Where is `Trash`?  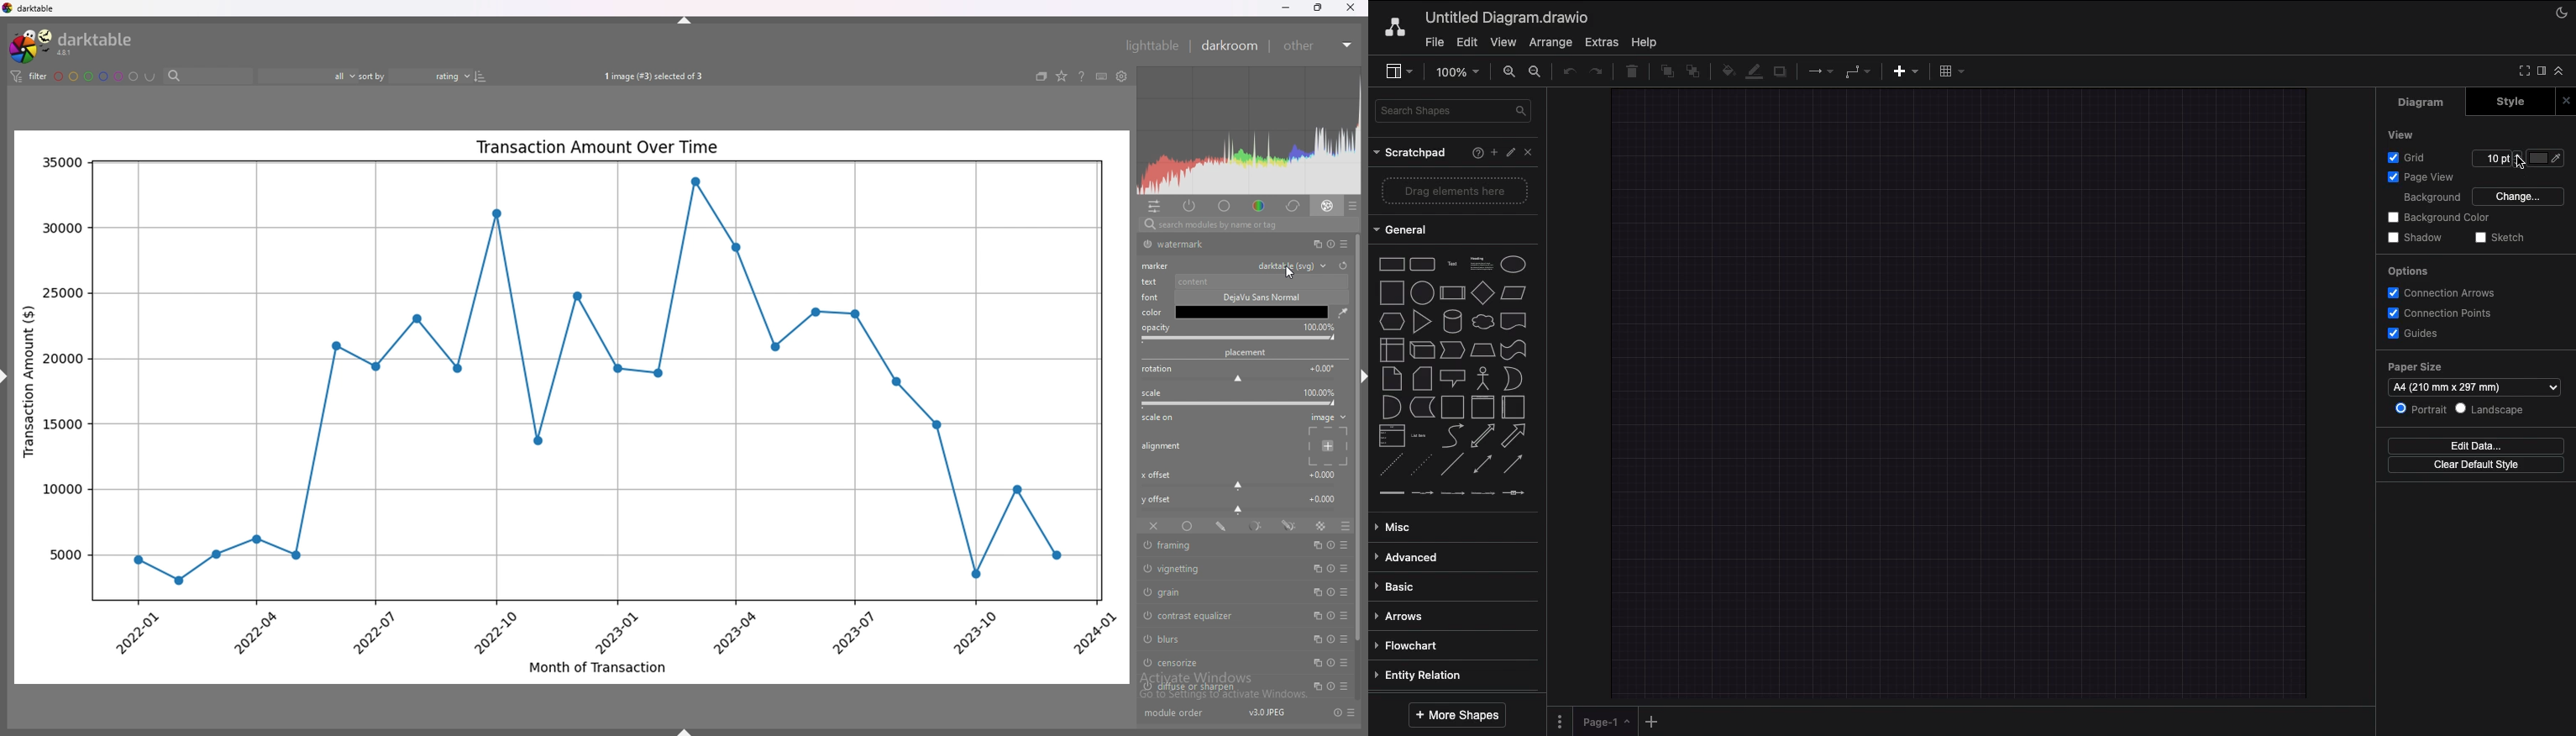
Trash is located at coordinates (1632, 73).